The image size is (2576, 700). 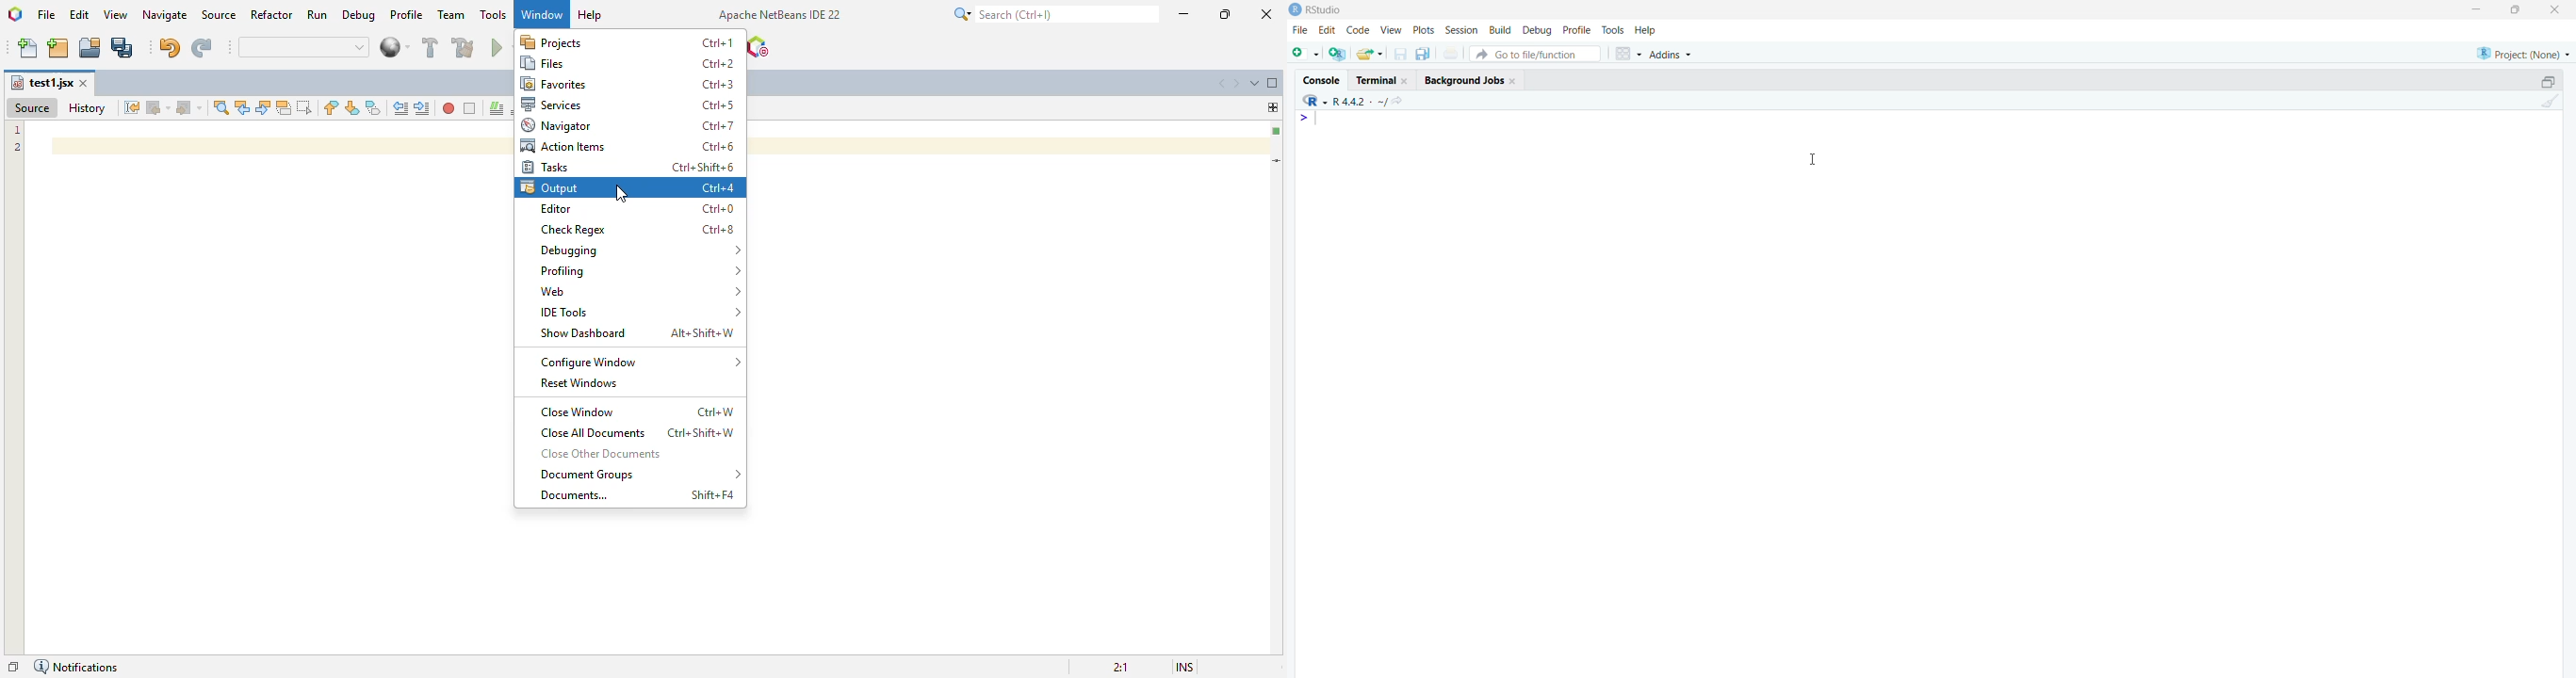 What do you see at coordinates (1341, 101) in the screenshot?
I see `R 4.4.2` at bounding box center [1341, 101].